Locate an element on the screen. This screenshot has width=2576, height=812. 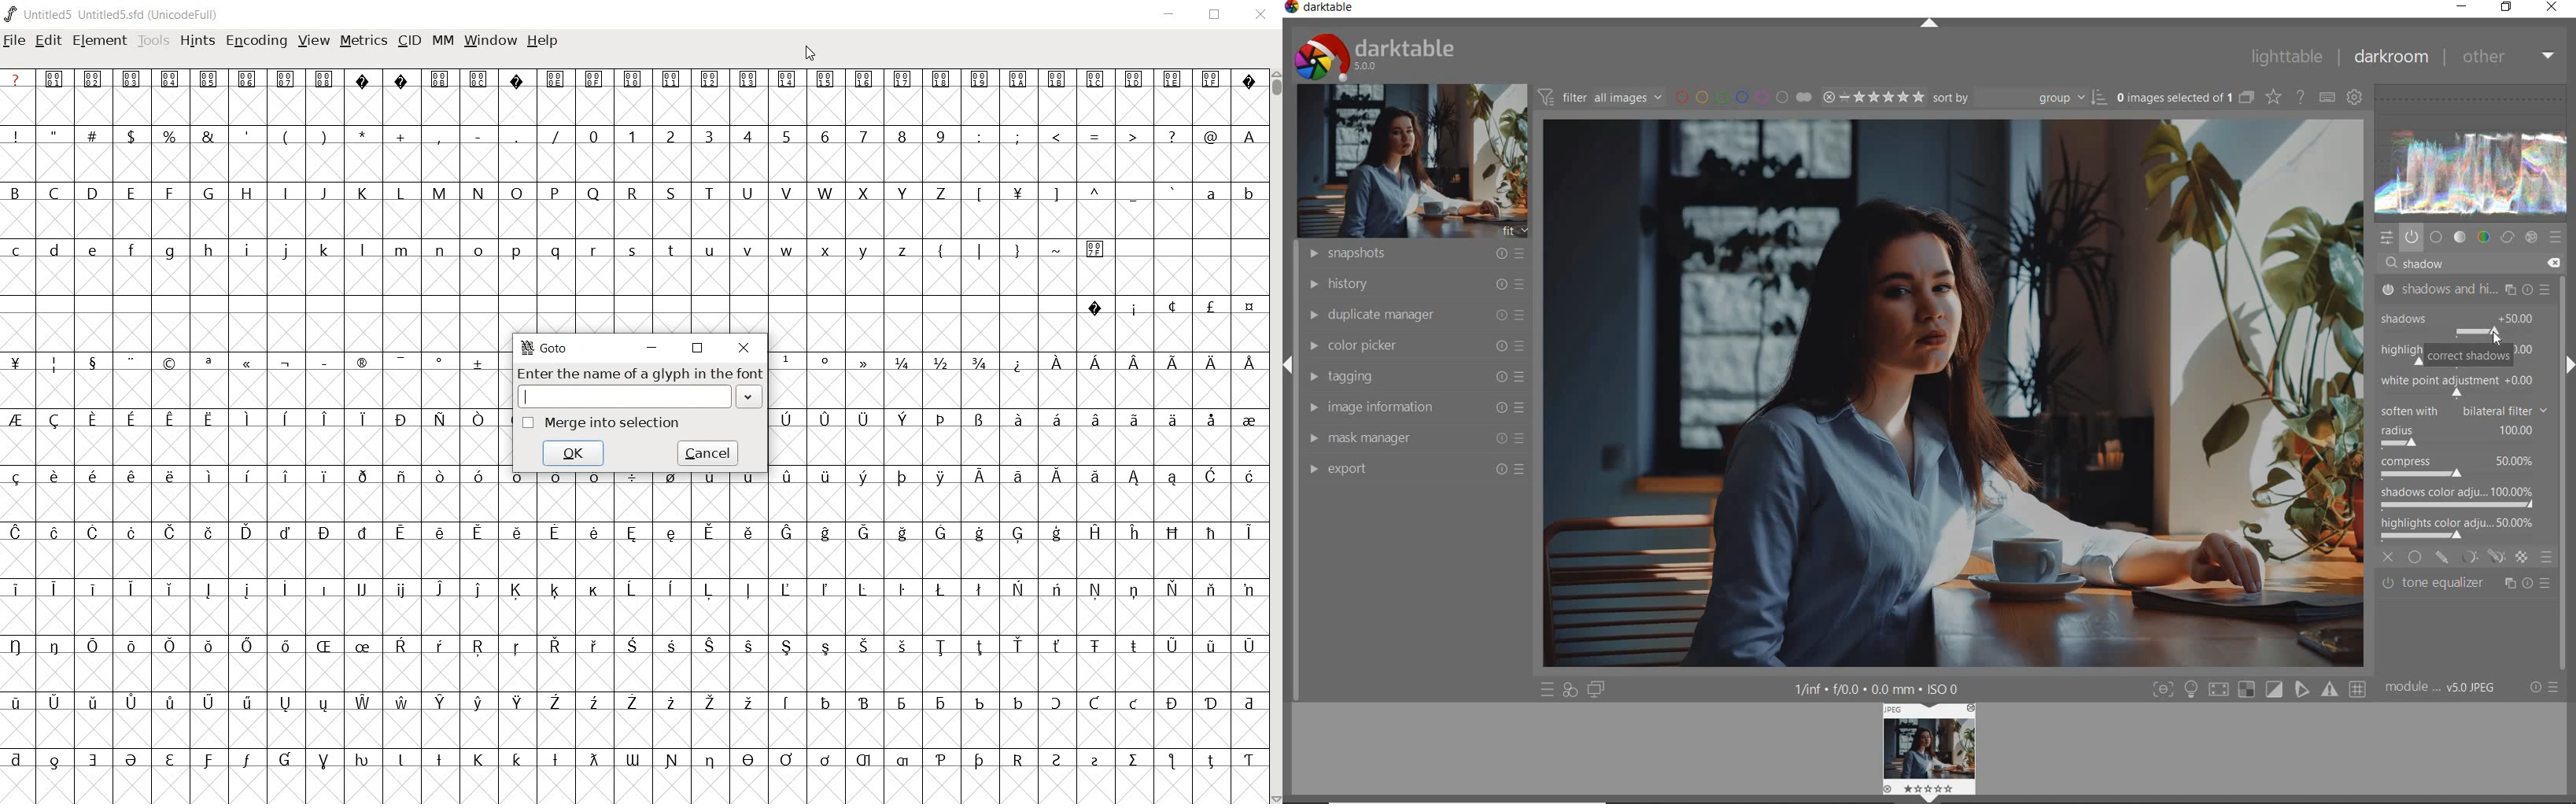
} is located at coordinates (1016, 249).